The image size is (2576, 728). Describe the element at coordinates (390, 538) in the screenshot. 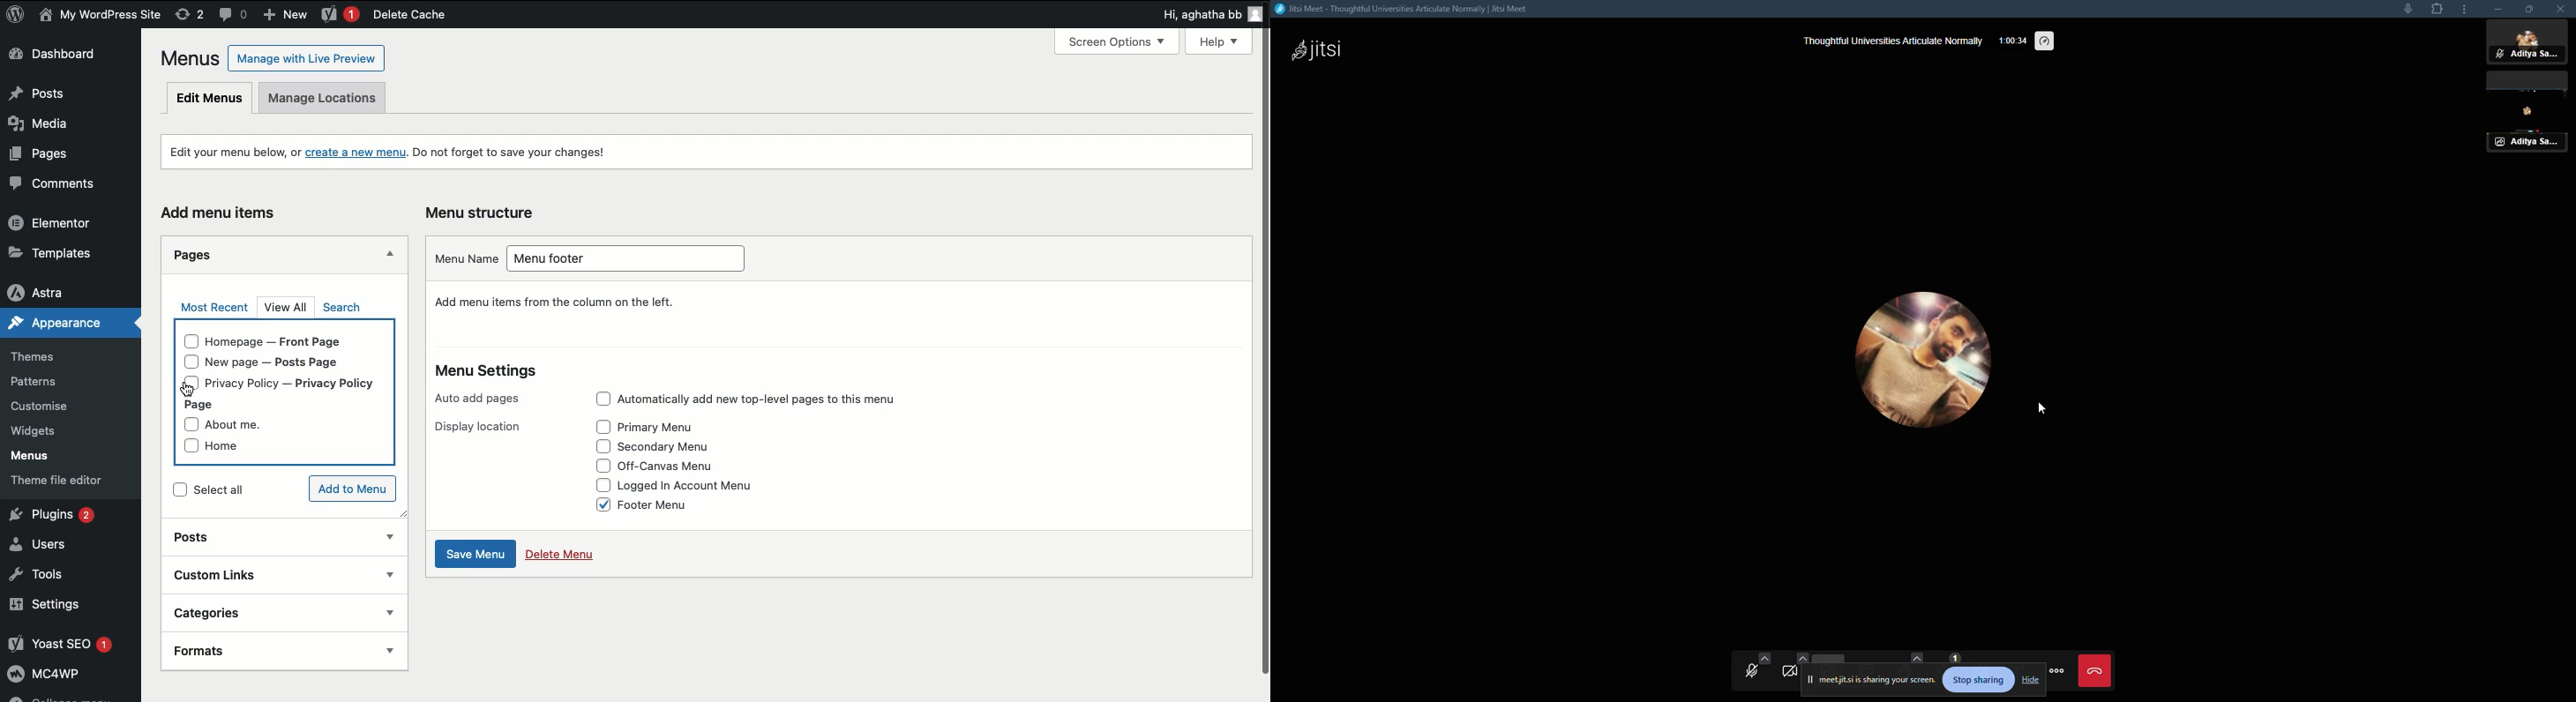

I see `show` at that location.